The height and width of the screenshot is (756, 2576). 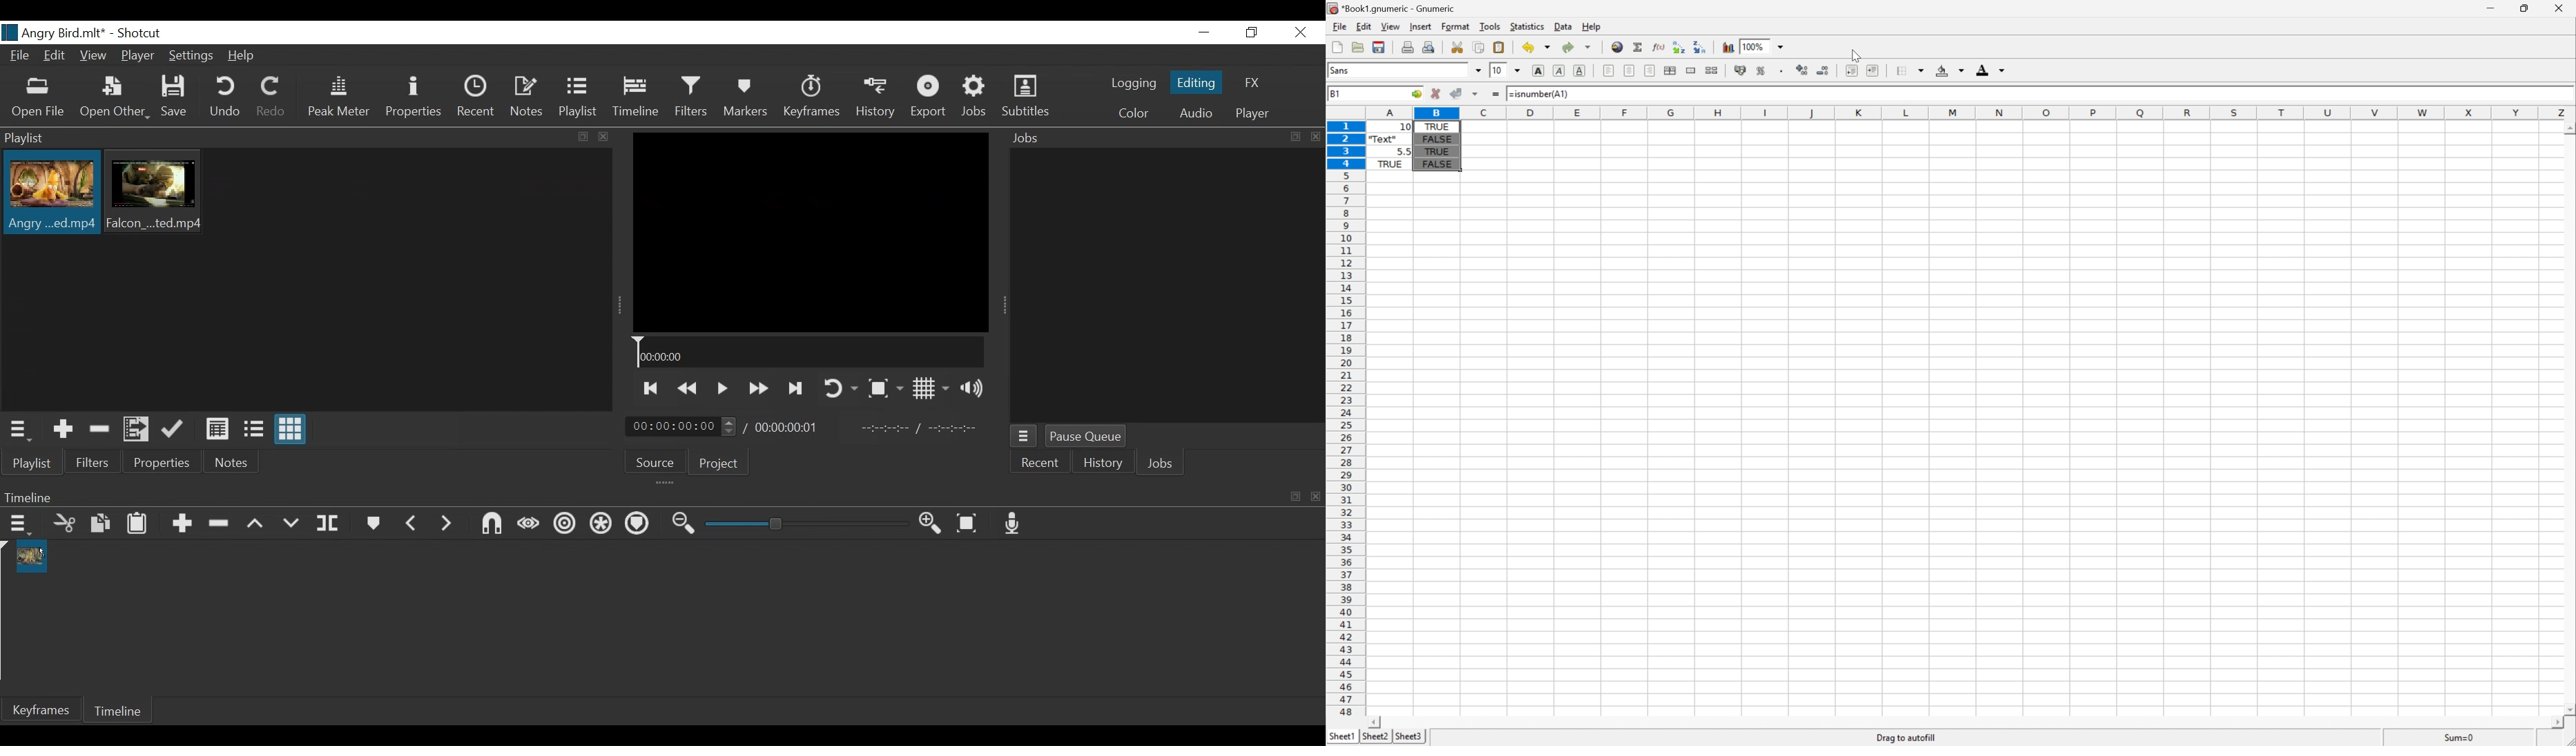 I want to click on Jobs Menu, so click(x=1025, y=437).